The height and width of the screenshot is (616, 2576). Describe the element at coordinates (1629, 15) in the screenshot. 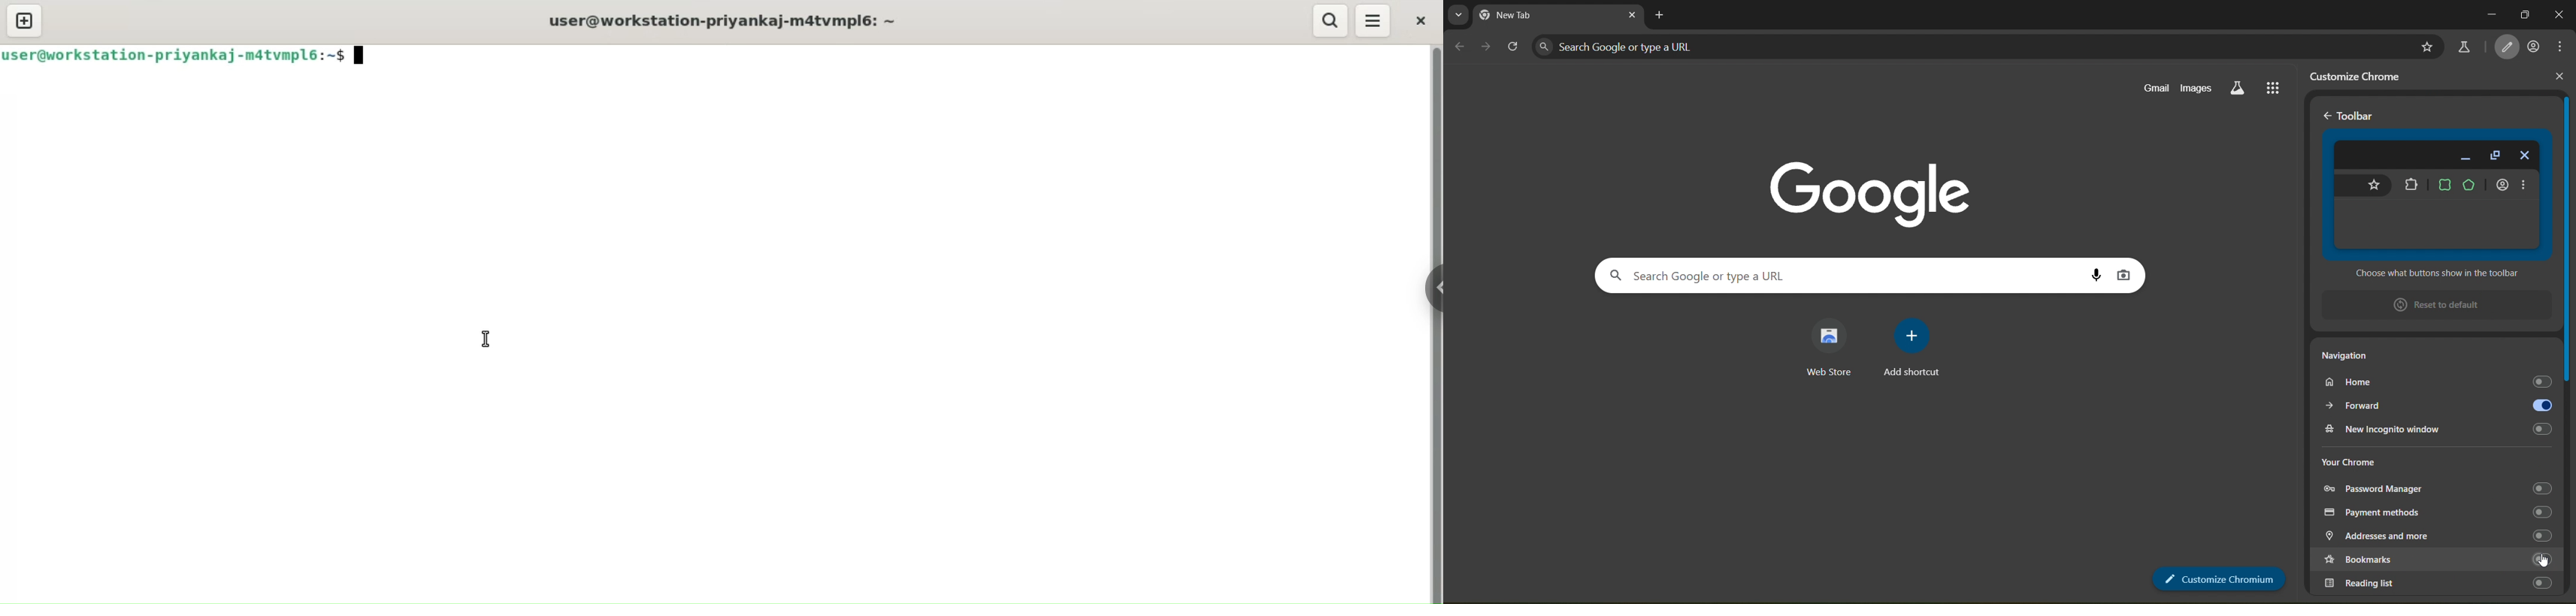

I see `close` at that location.